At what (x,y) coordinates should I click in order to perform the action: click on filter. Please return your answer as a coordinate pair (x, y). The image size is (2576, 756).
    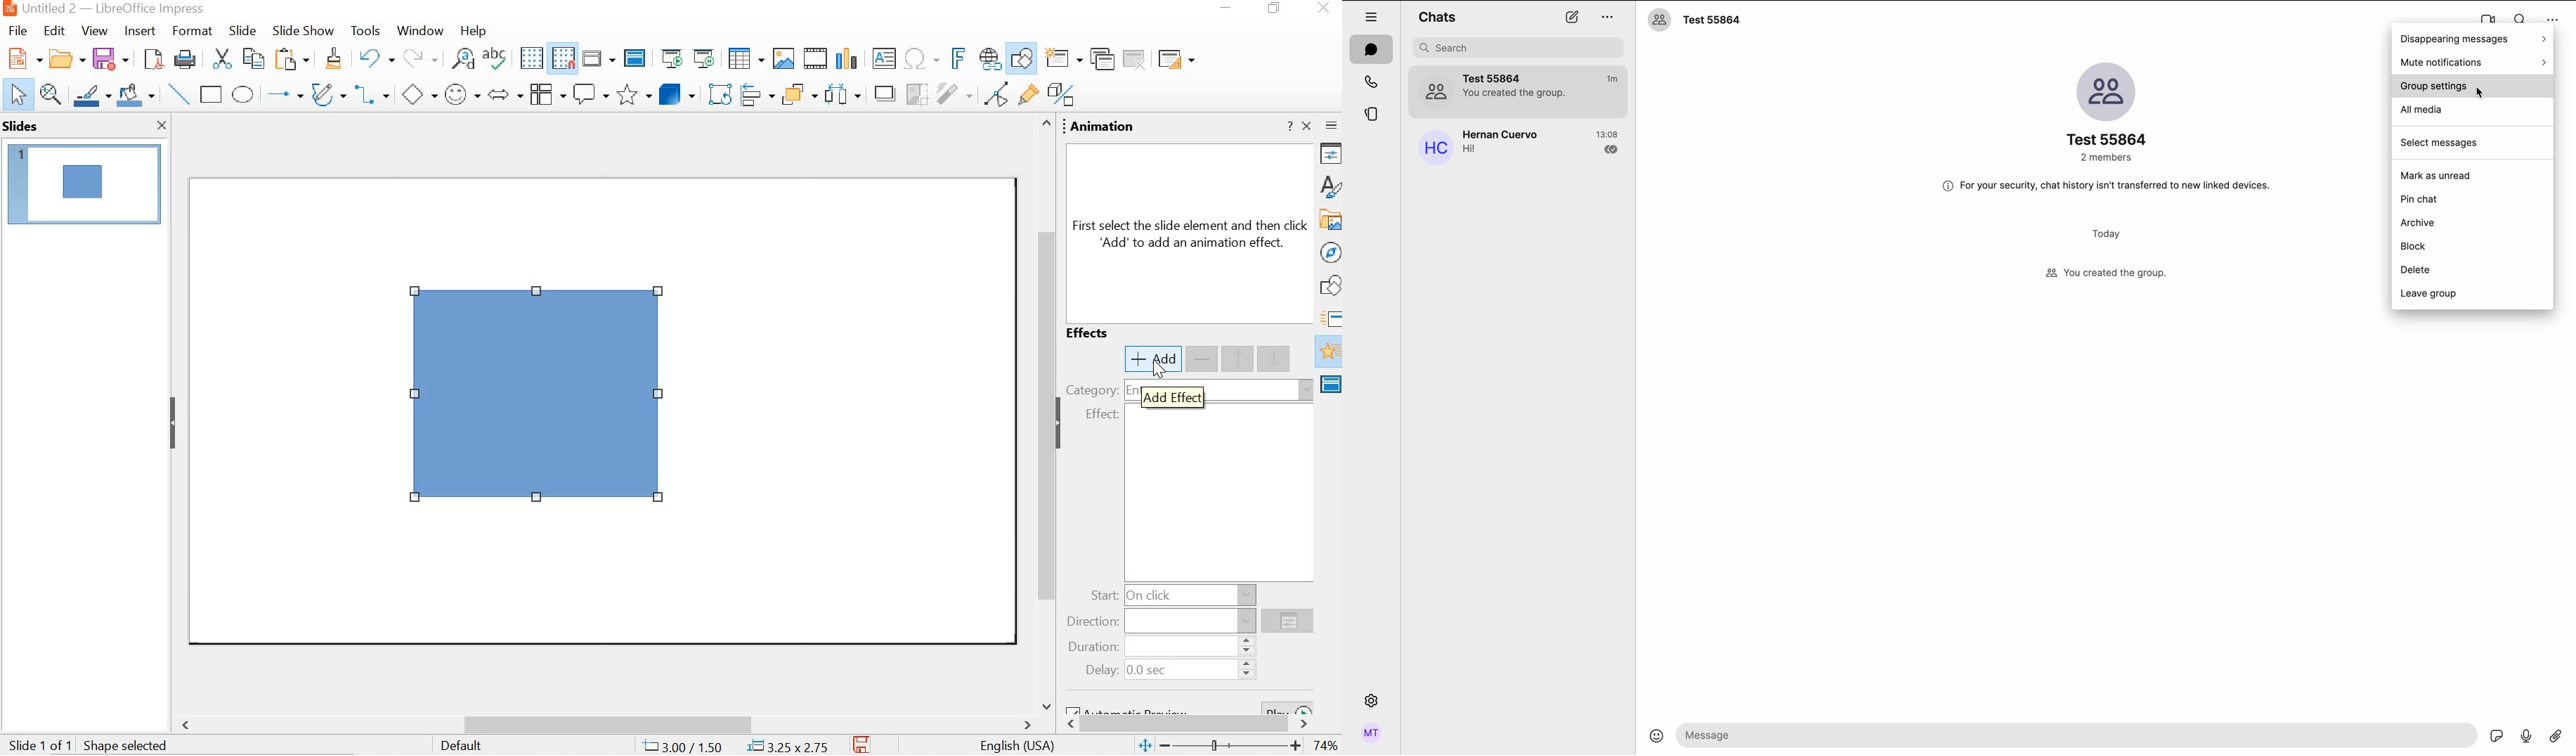
    Looking at the image, I should click on (954, 91).